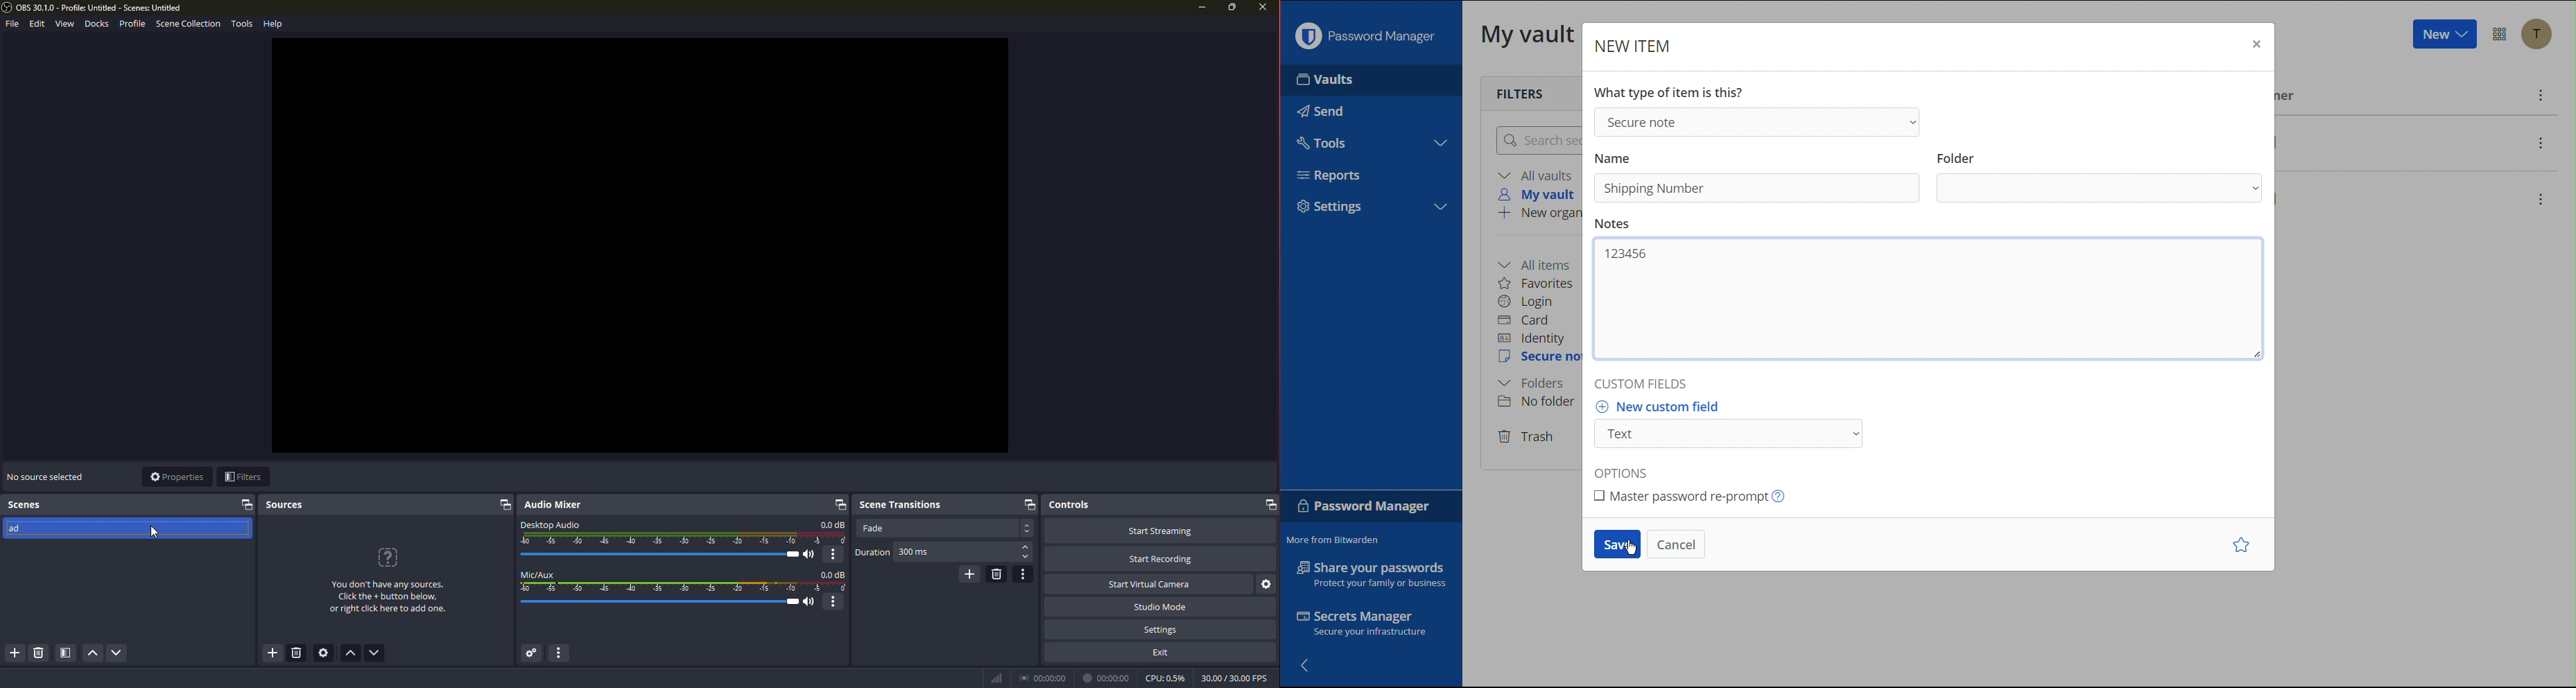 The width and height of the screenshot is (2576, 700). What do you see at coordinates (1024, 574) in the screenshot?
I see `transition properties` at bounding box center [1024, 574].